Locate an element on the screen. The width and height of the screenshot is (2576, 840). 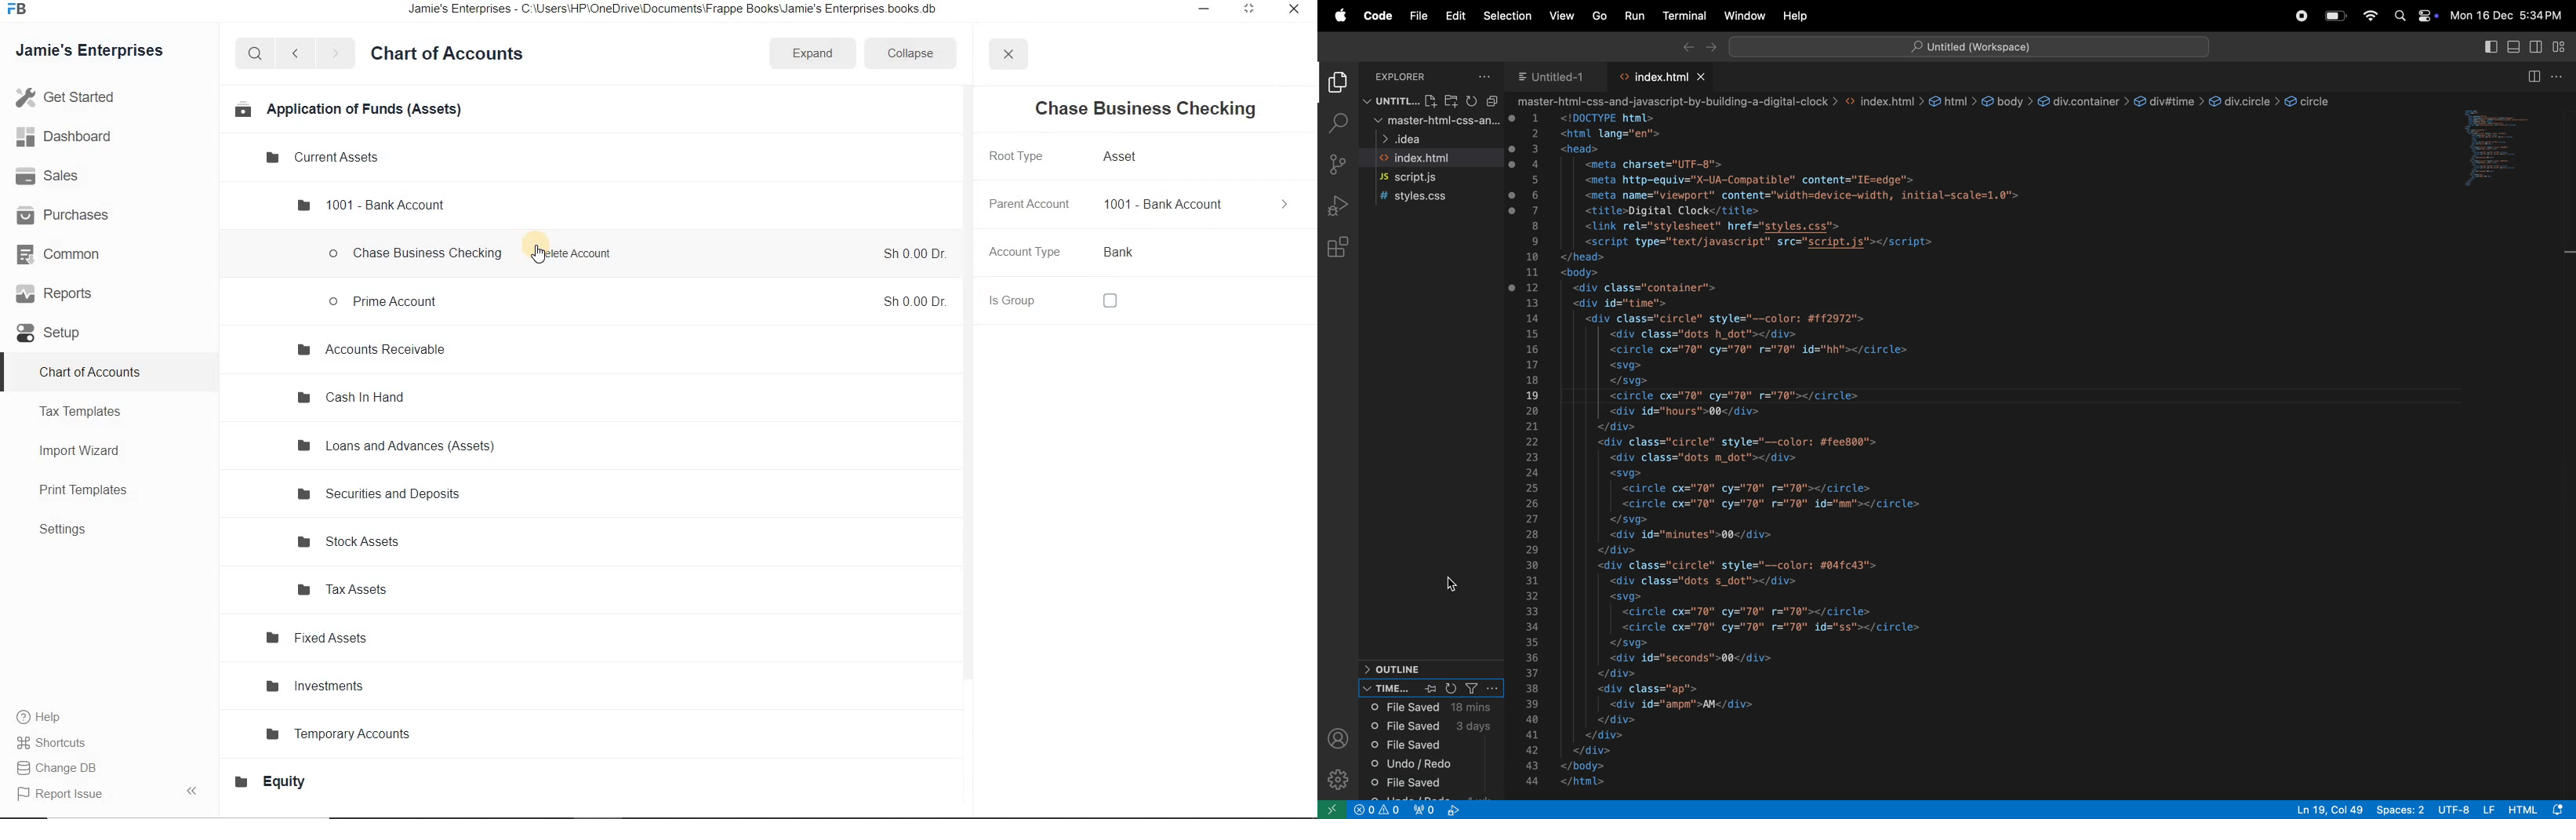
<div class="circle" style="--color: #ff2972"> is located at coordinates (1723, 318).